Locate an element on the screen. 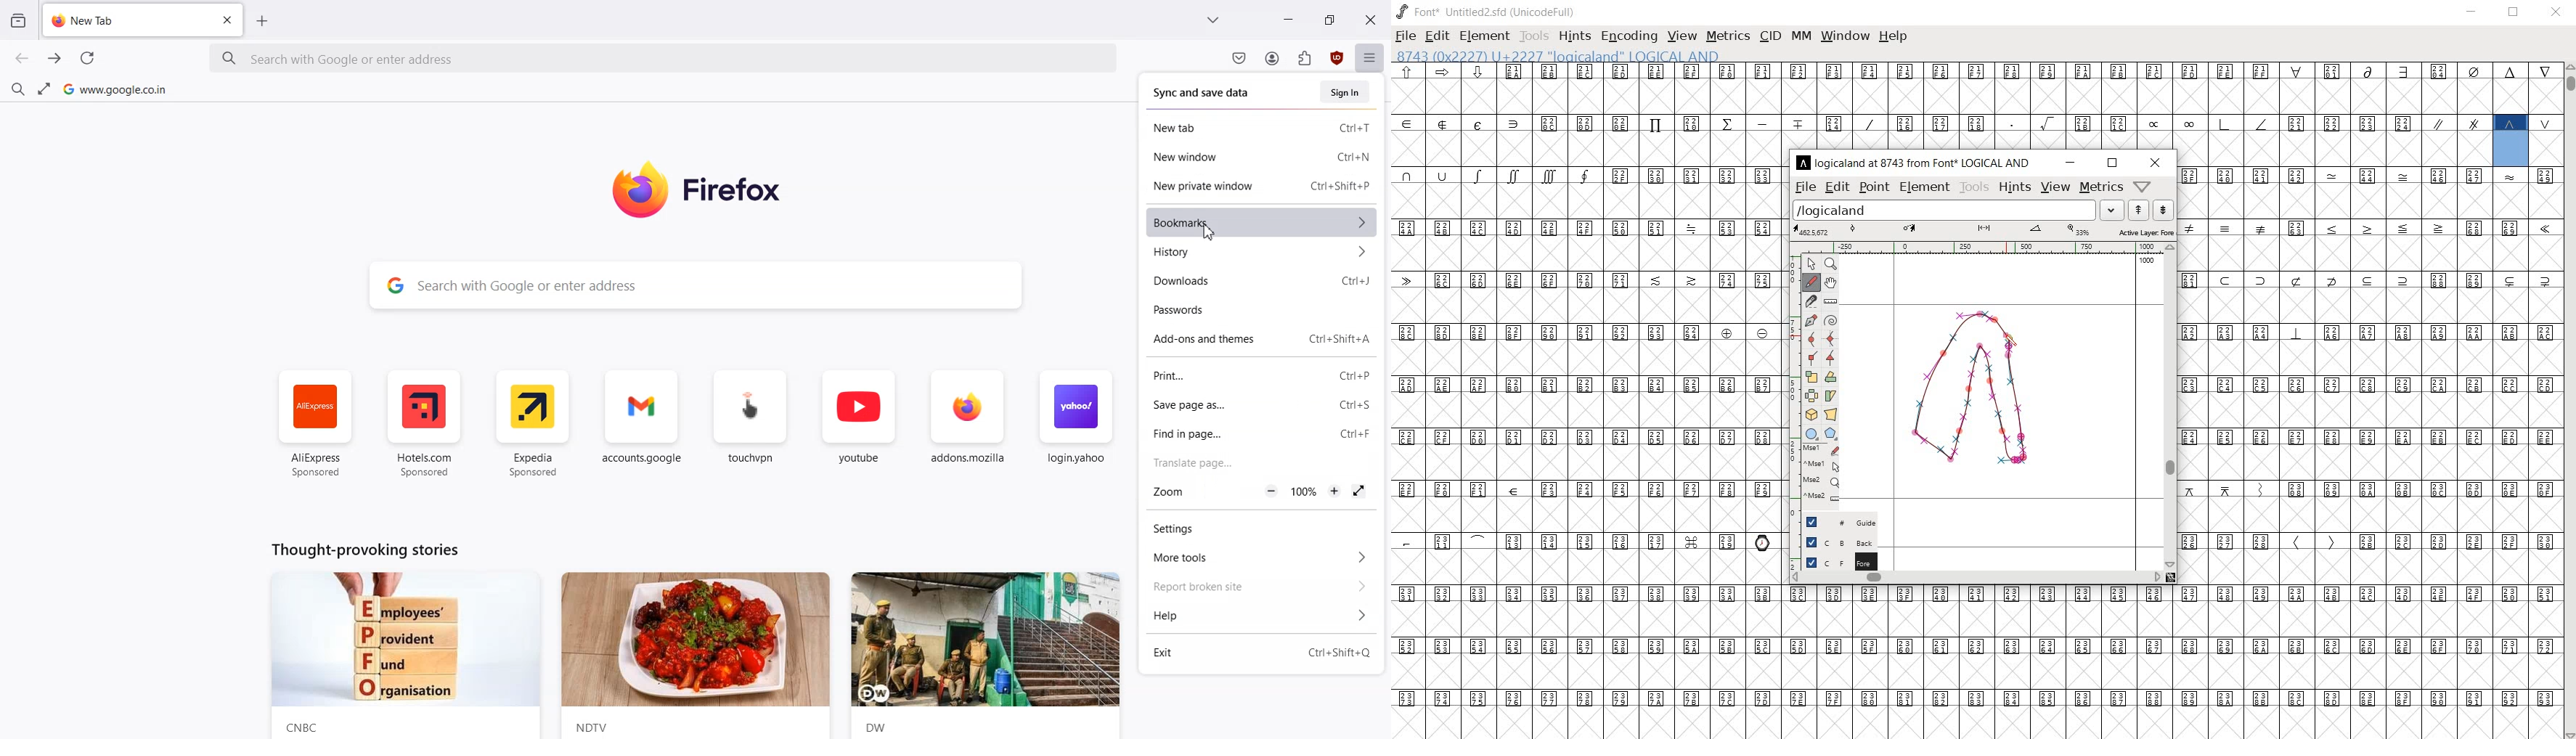 This screenshot has width=2576, height=756. Add a corner point is located at coordinates (1811, 357).